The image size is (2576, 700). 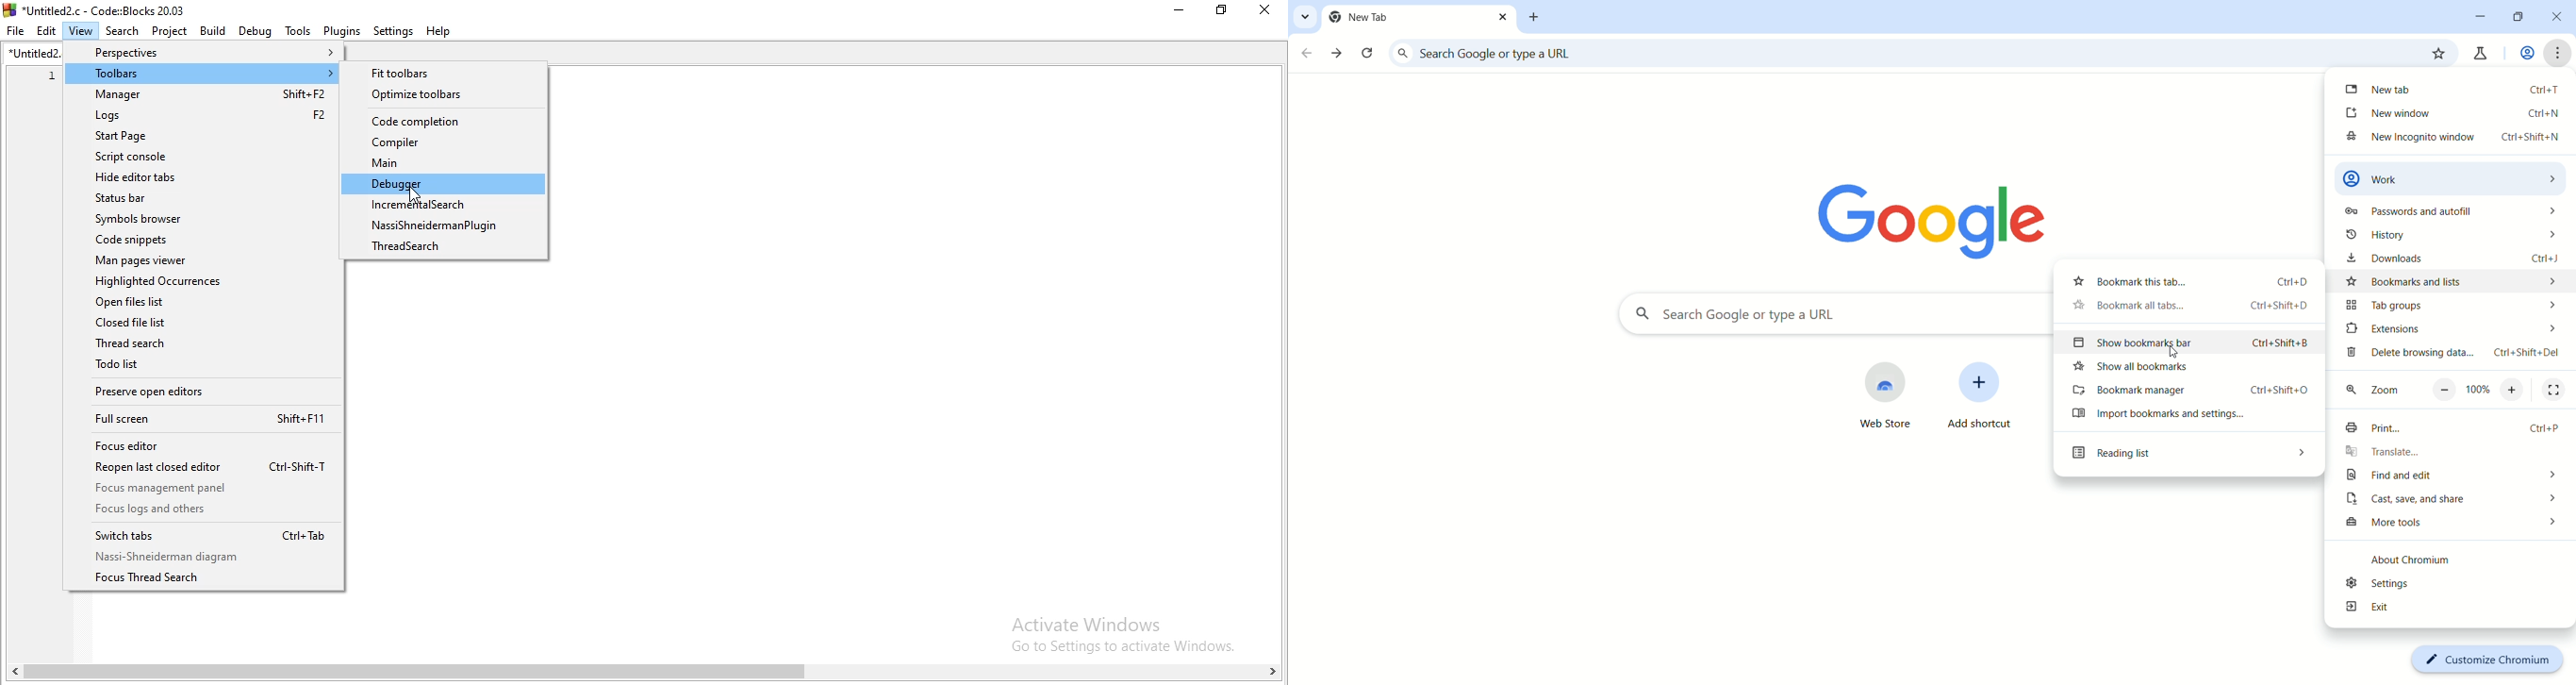 What do you see at coordinates (2447, 584) in the screenshot?
I see `settings` at bounding box center [2447, 584].